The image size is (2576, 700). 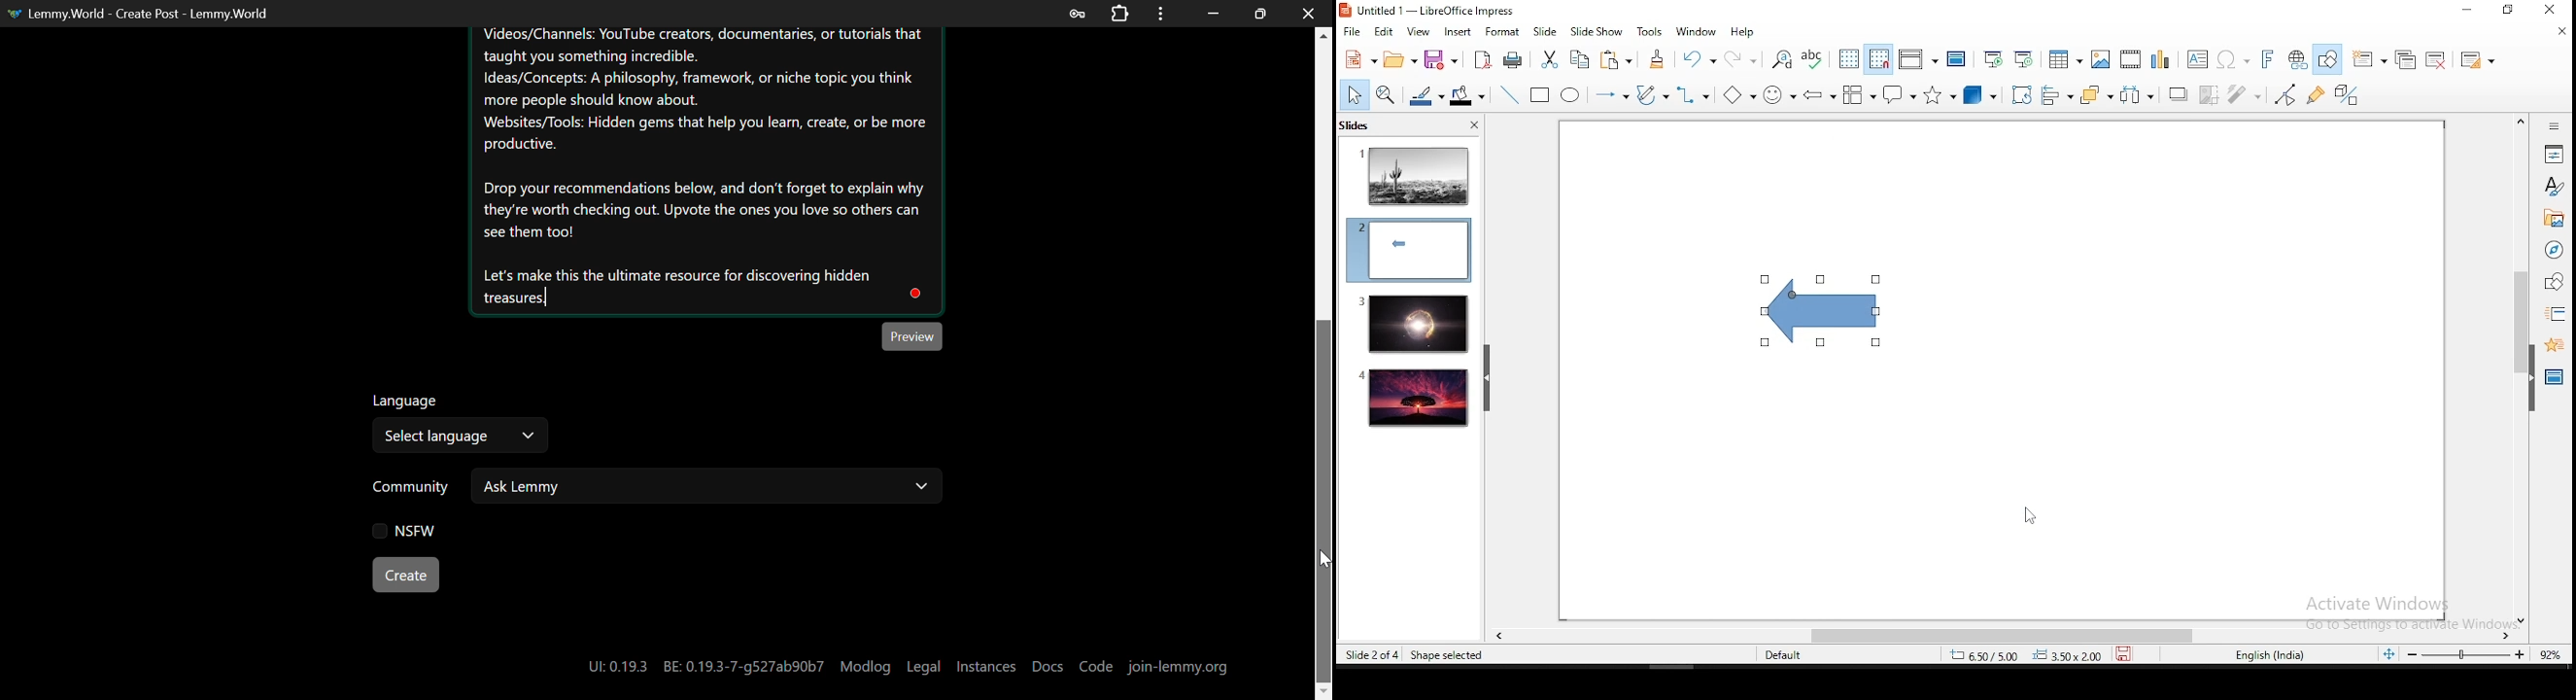 I want to click on undo, so click(x=1699, y=59).